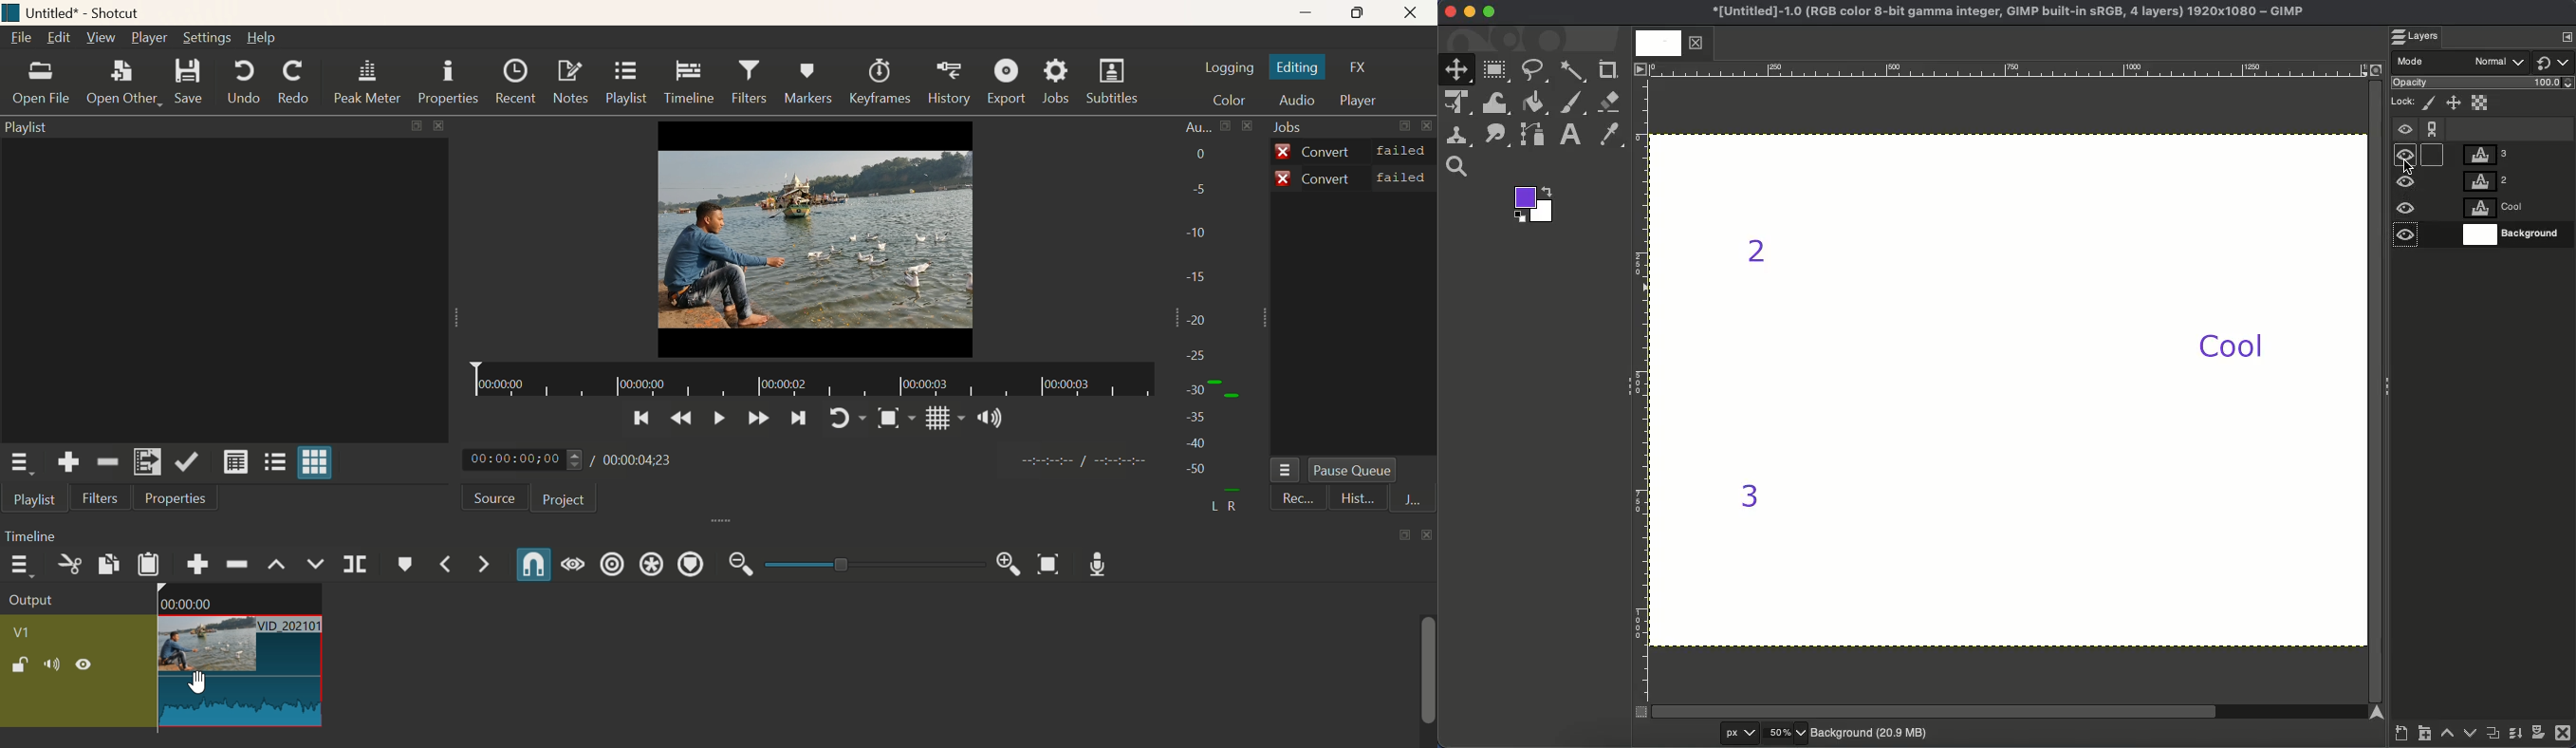 This screenshot has width=2576, height=756. I want to click on Export, so click(1009, 83).